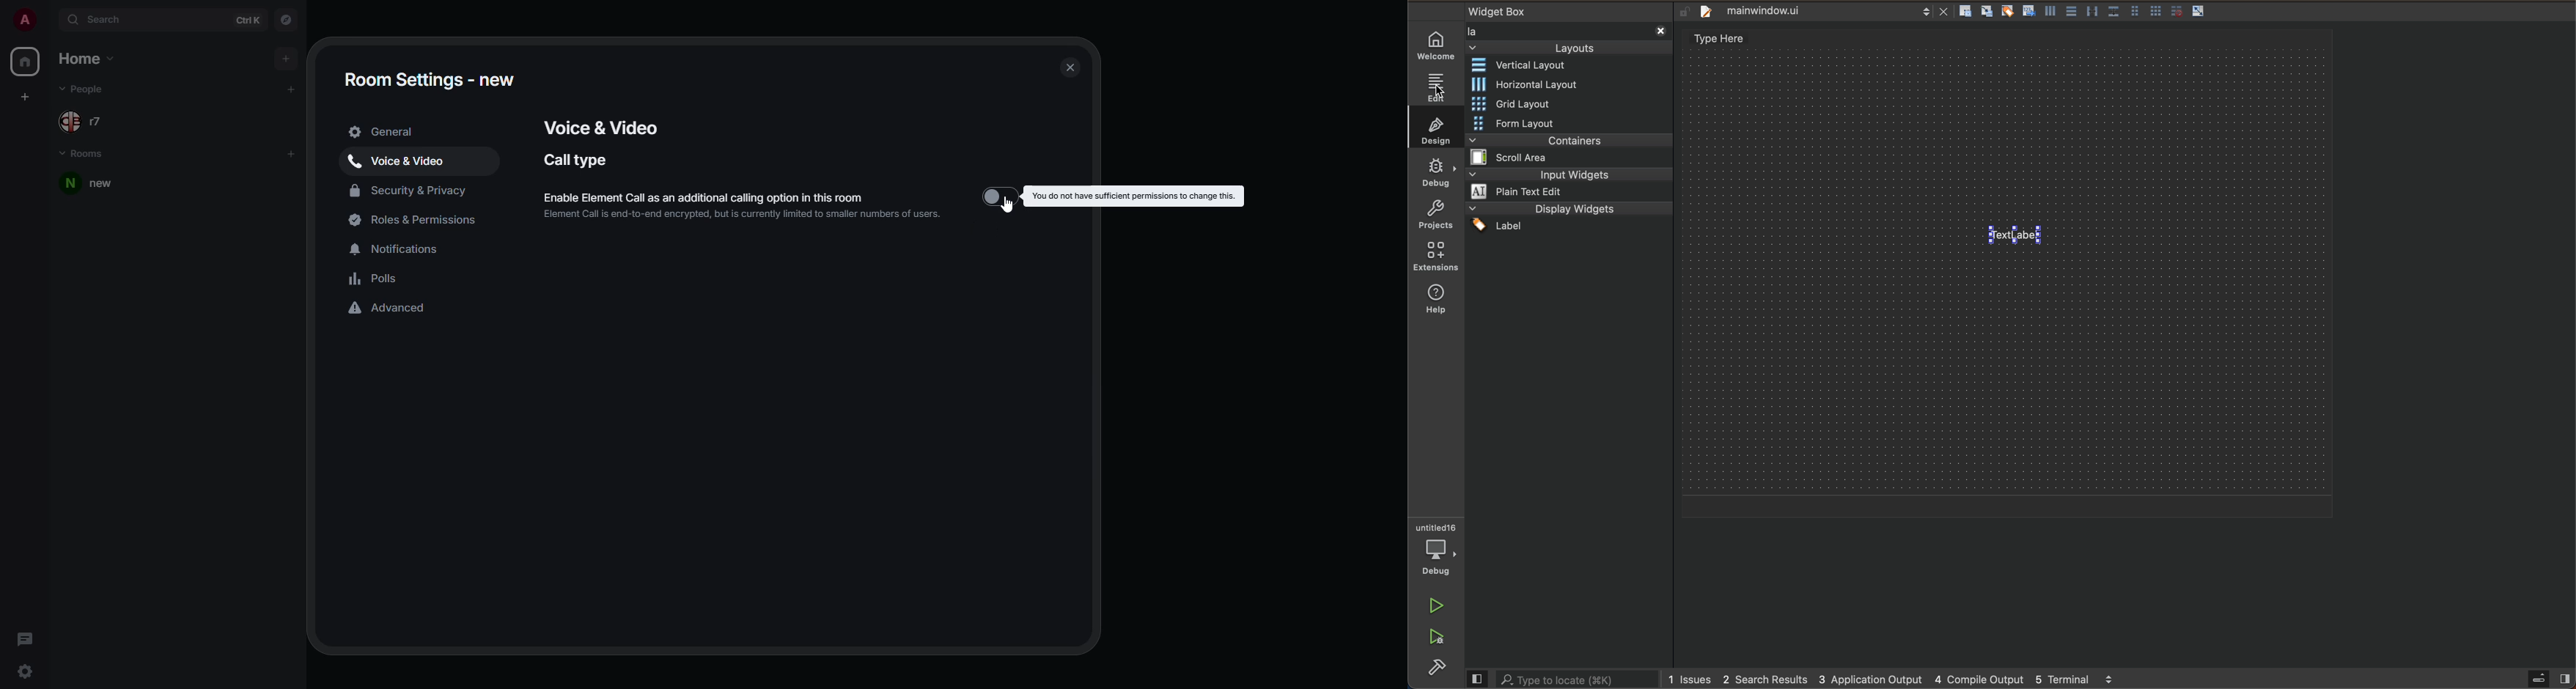 This screenshot has height=700, width=2576. I want to click on vertical layout, so click(2071, 10).